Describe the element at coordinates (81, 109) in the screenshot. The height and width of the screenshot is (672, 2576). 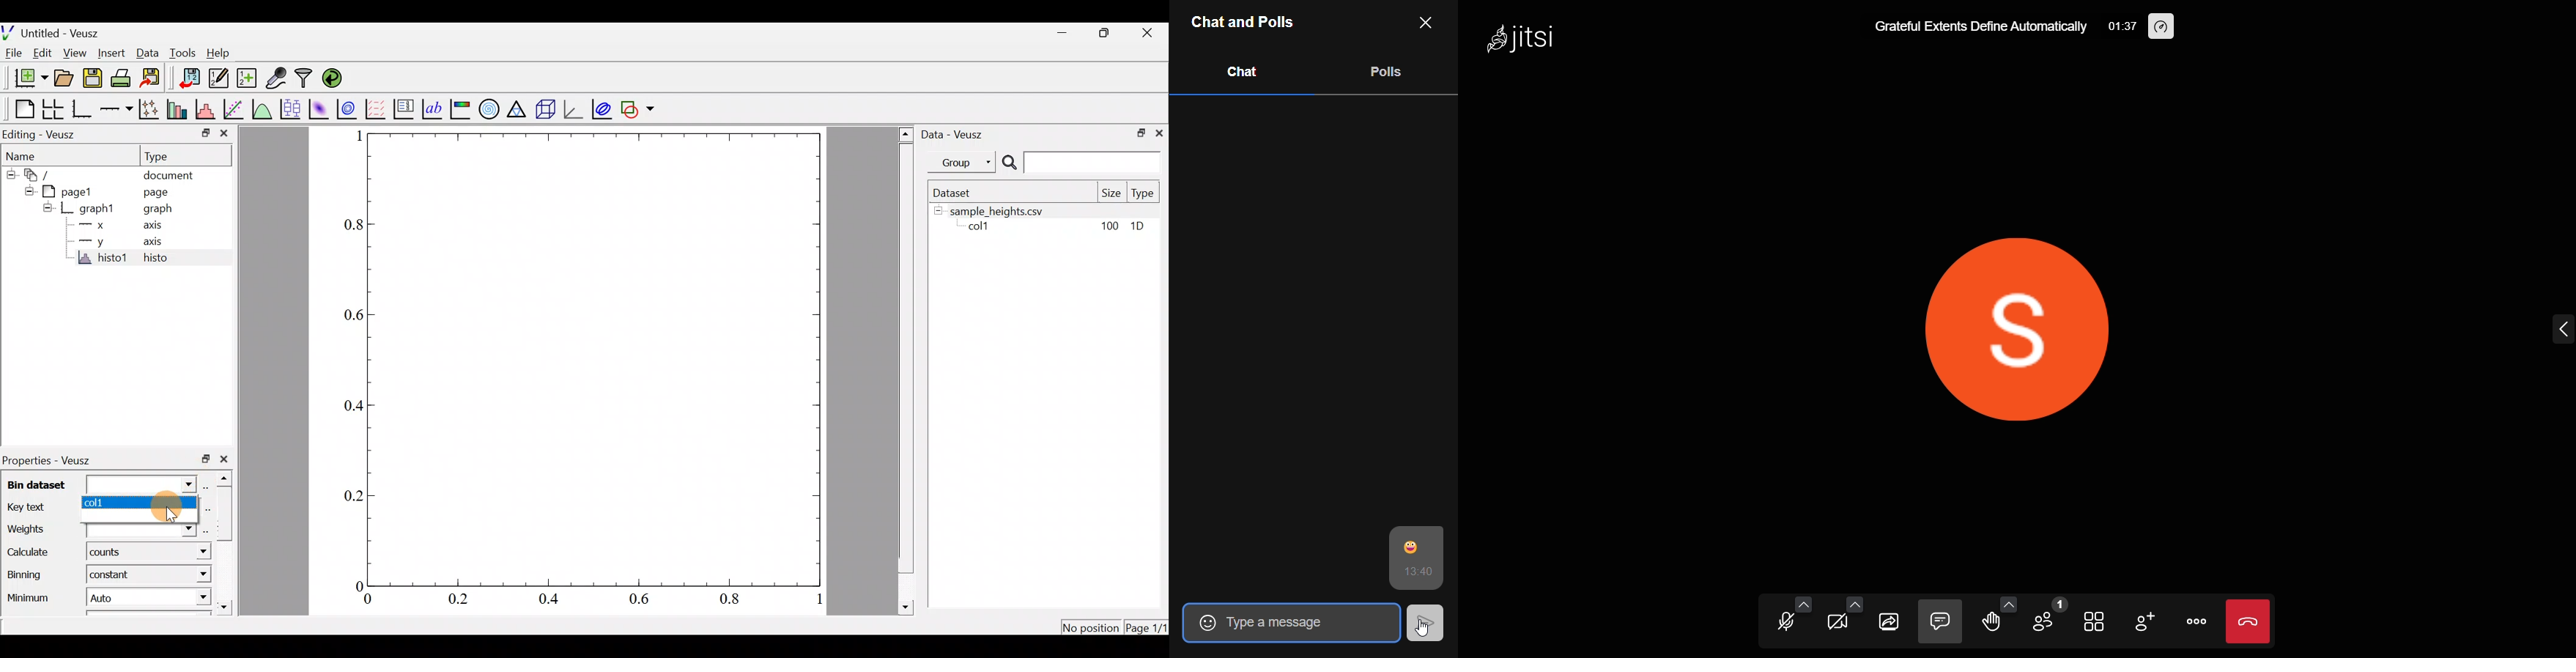
I see `Base graph` at that location.